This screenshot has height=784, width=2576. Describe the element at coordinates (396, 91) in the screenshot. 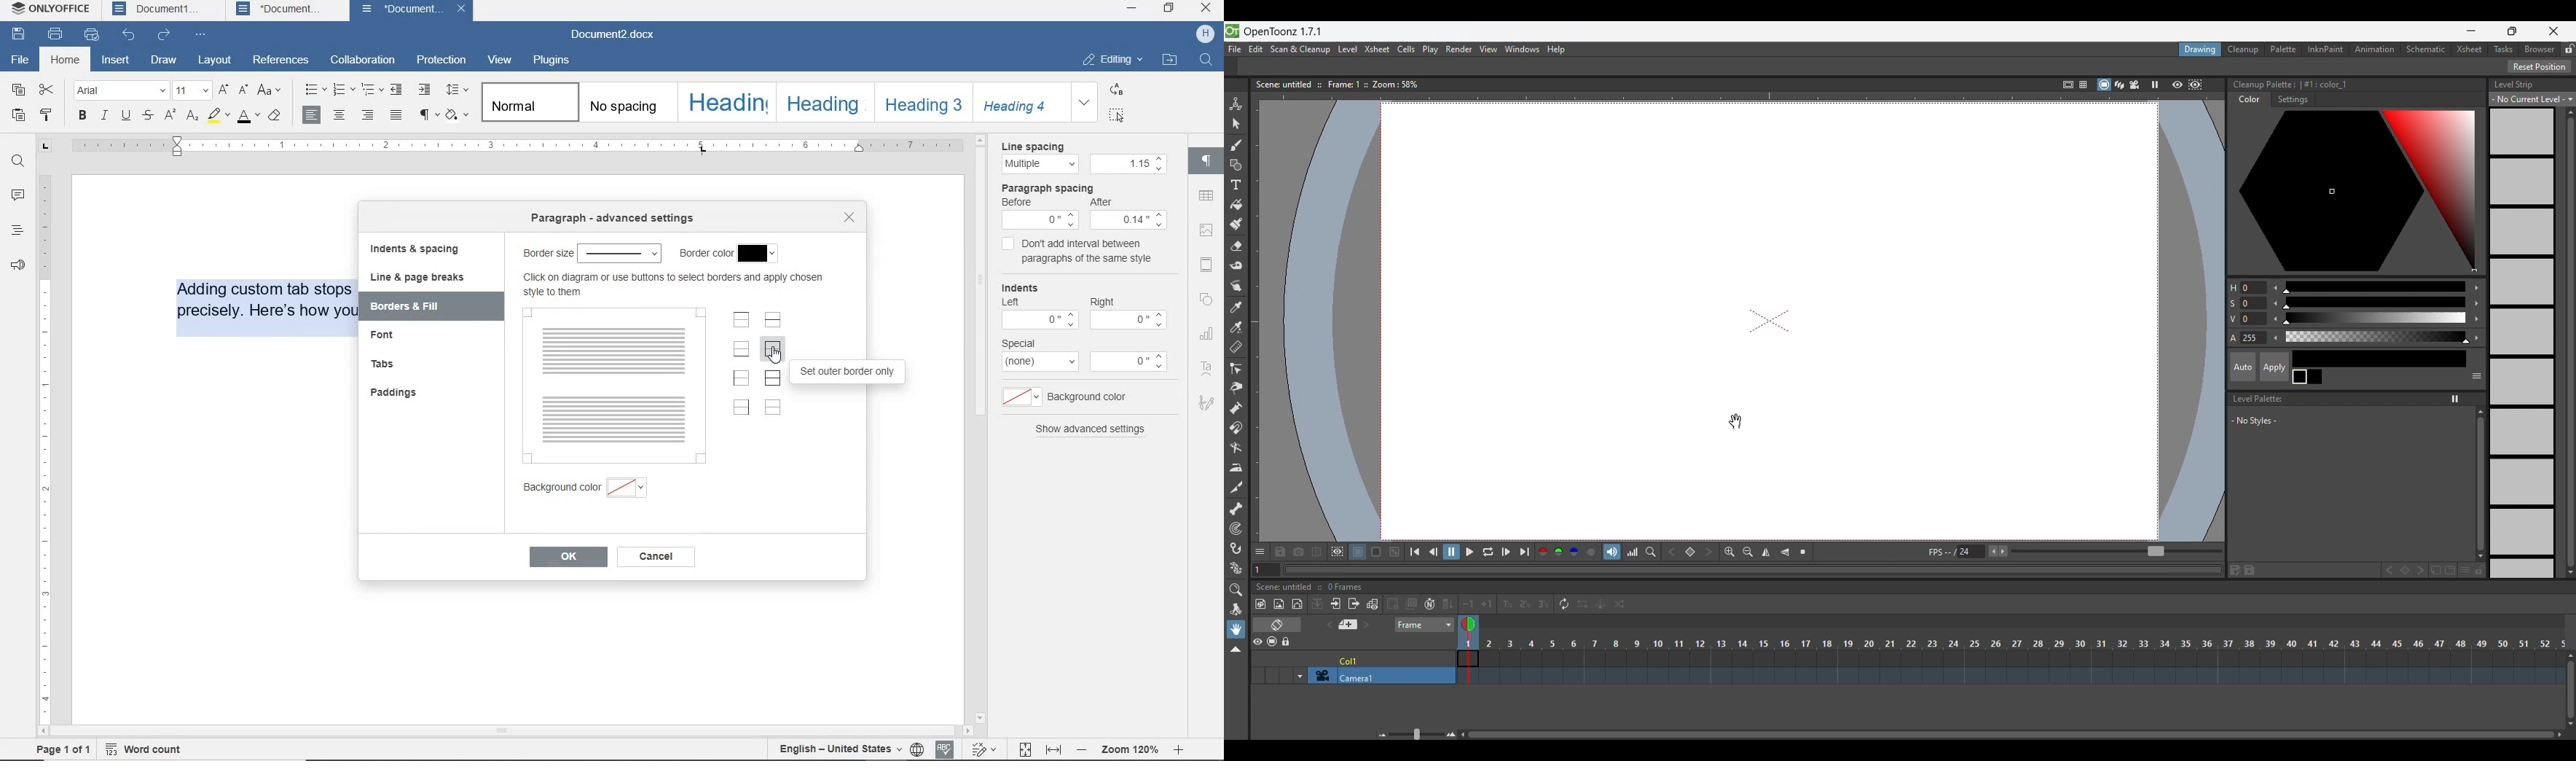

I see `decrease indent` at that location.